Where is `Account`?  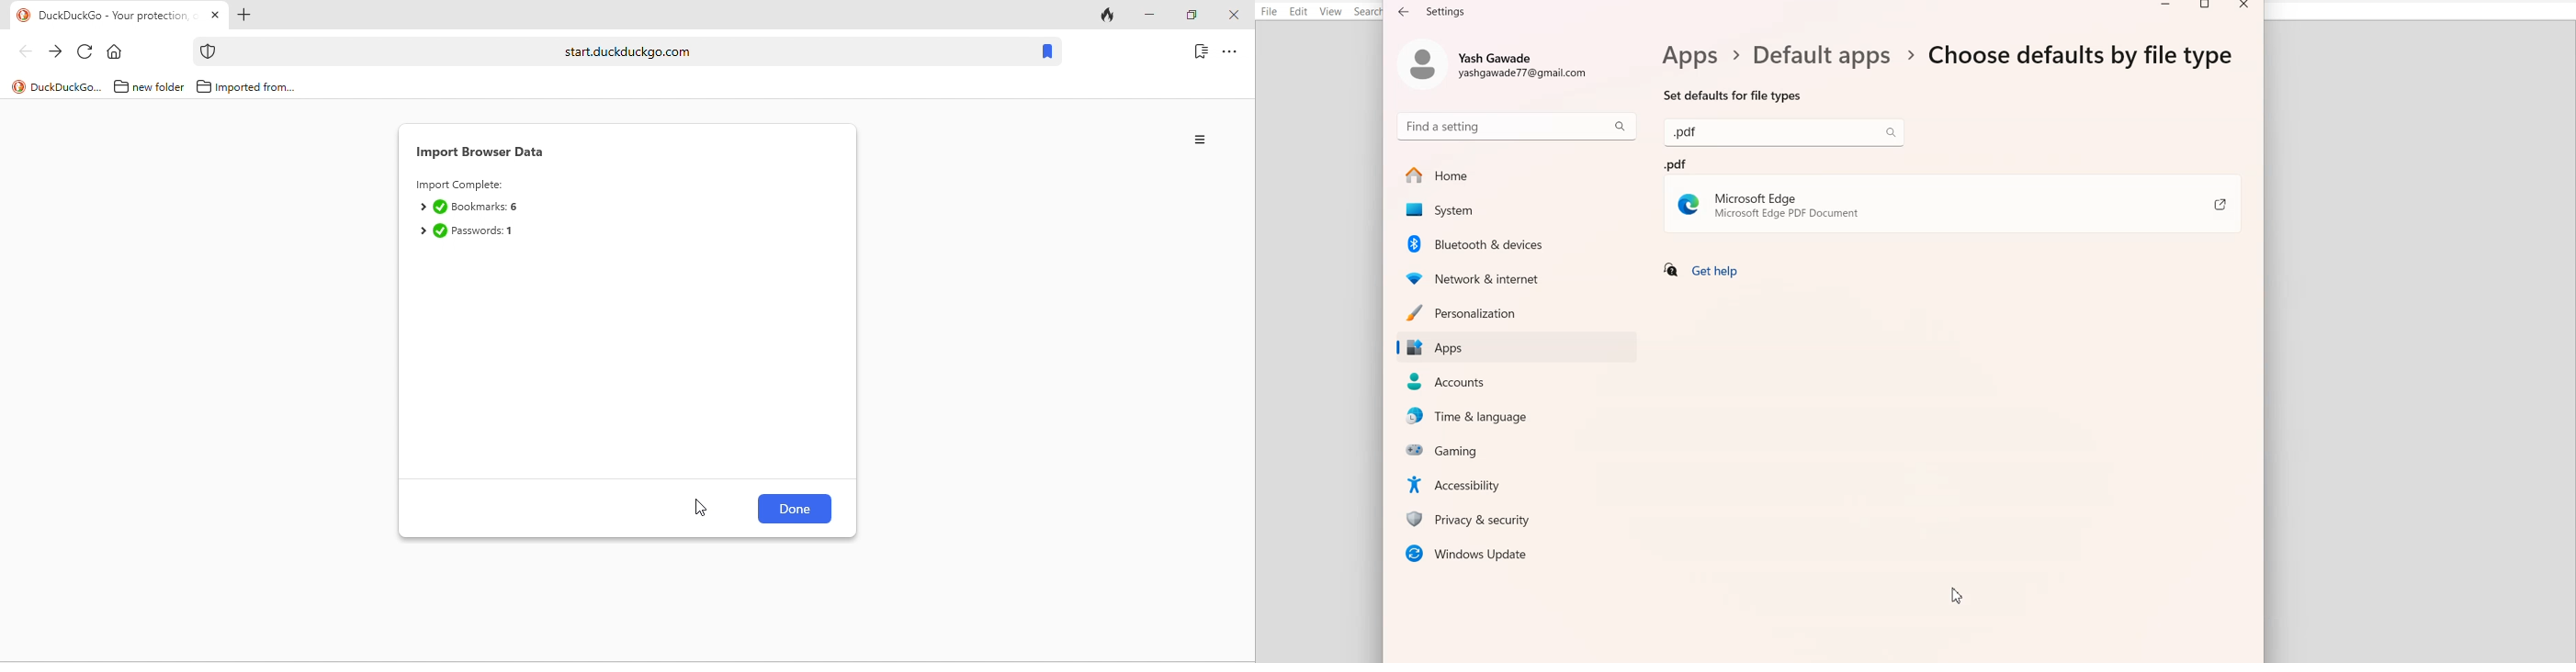
Account is located at coordinates (1498, 62).